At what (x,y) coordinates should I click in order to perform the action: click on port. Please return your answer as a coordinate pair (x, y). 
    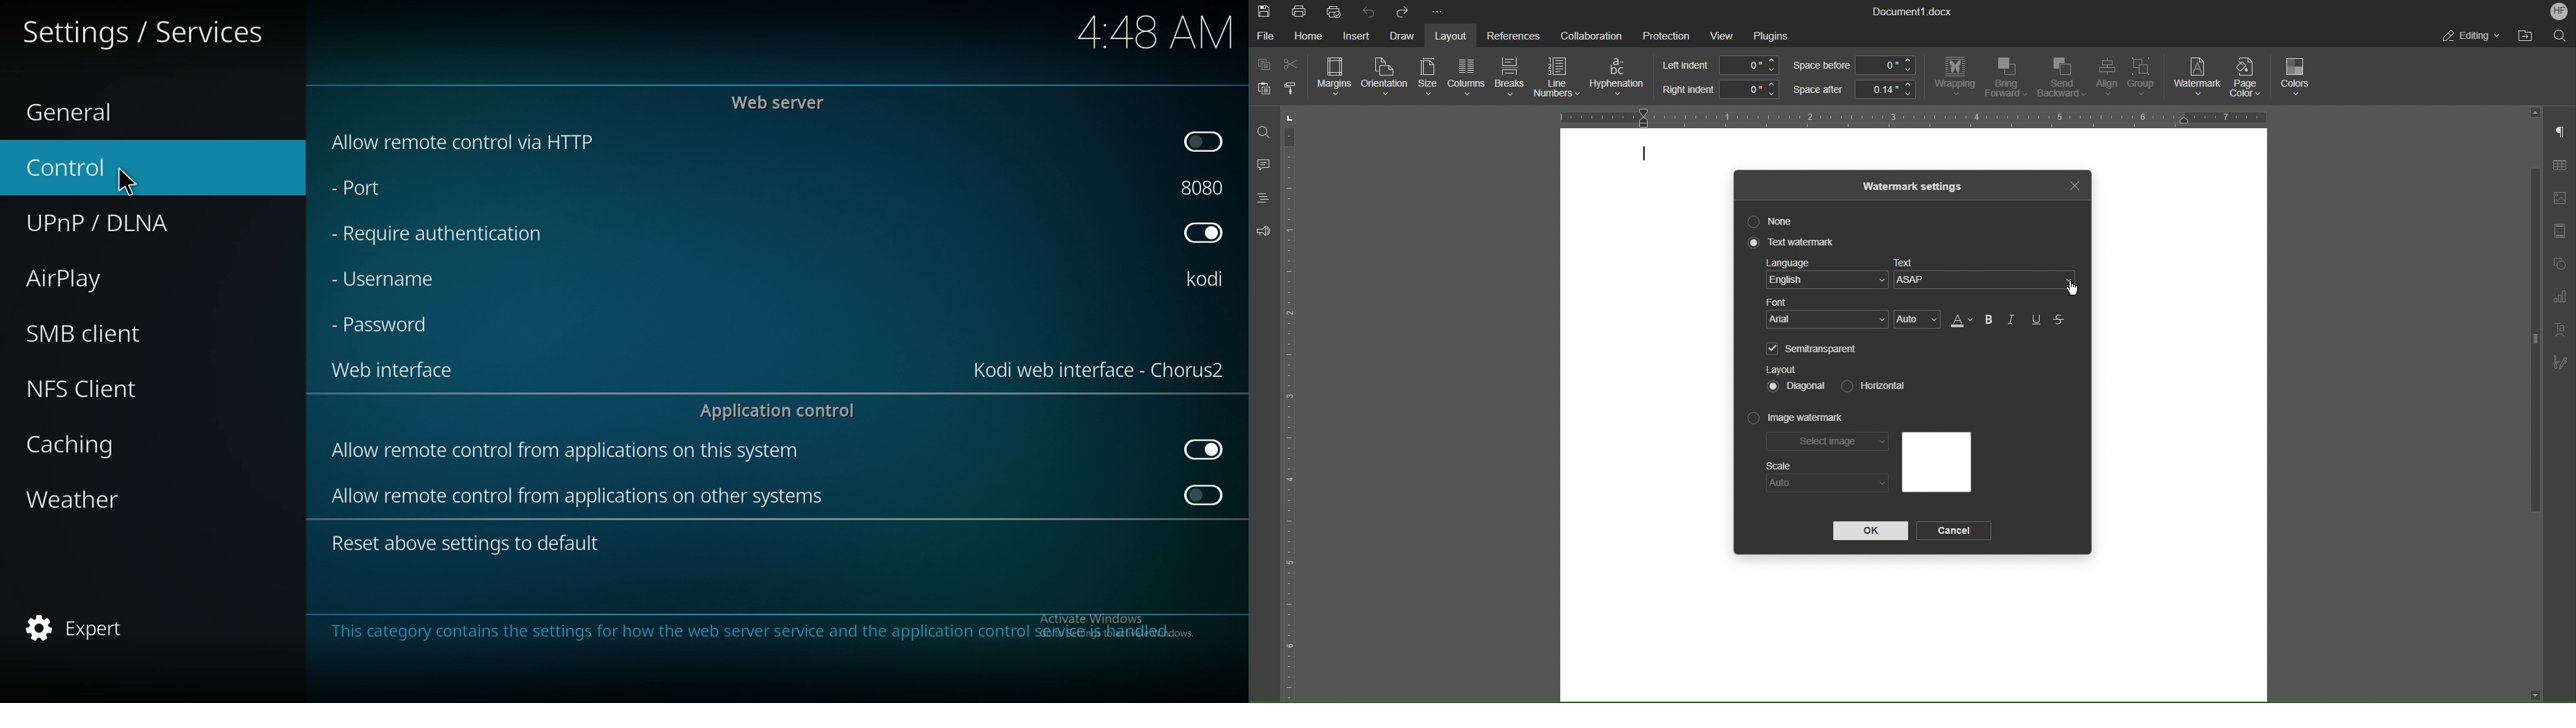
    Looking at the image, I should click on (388, 191).